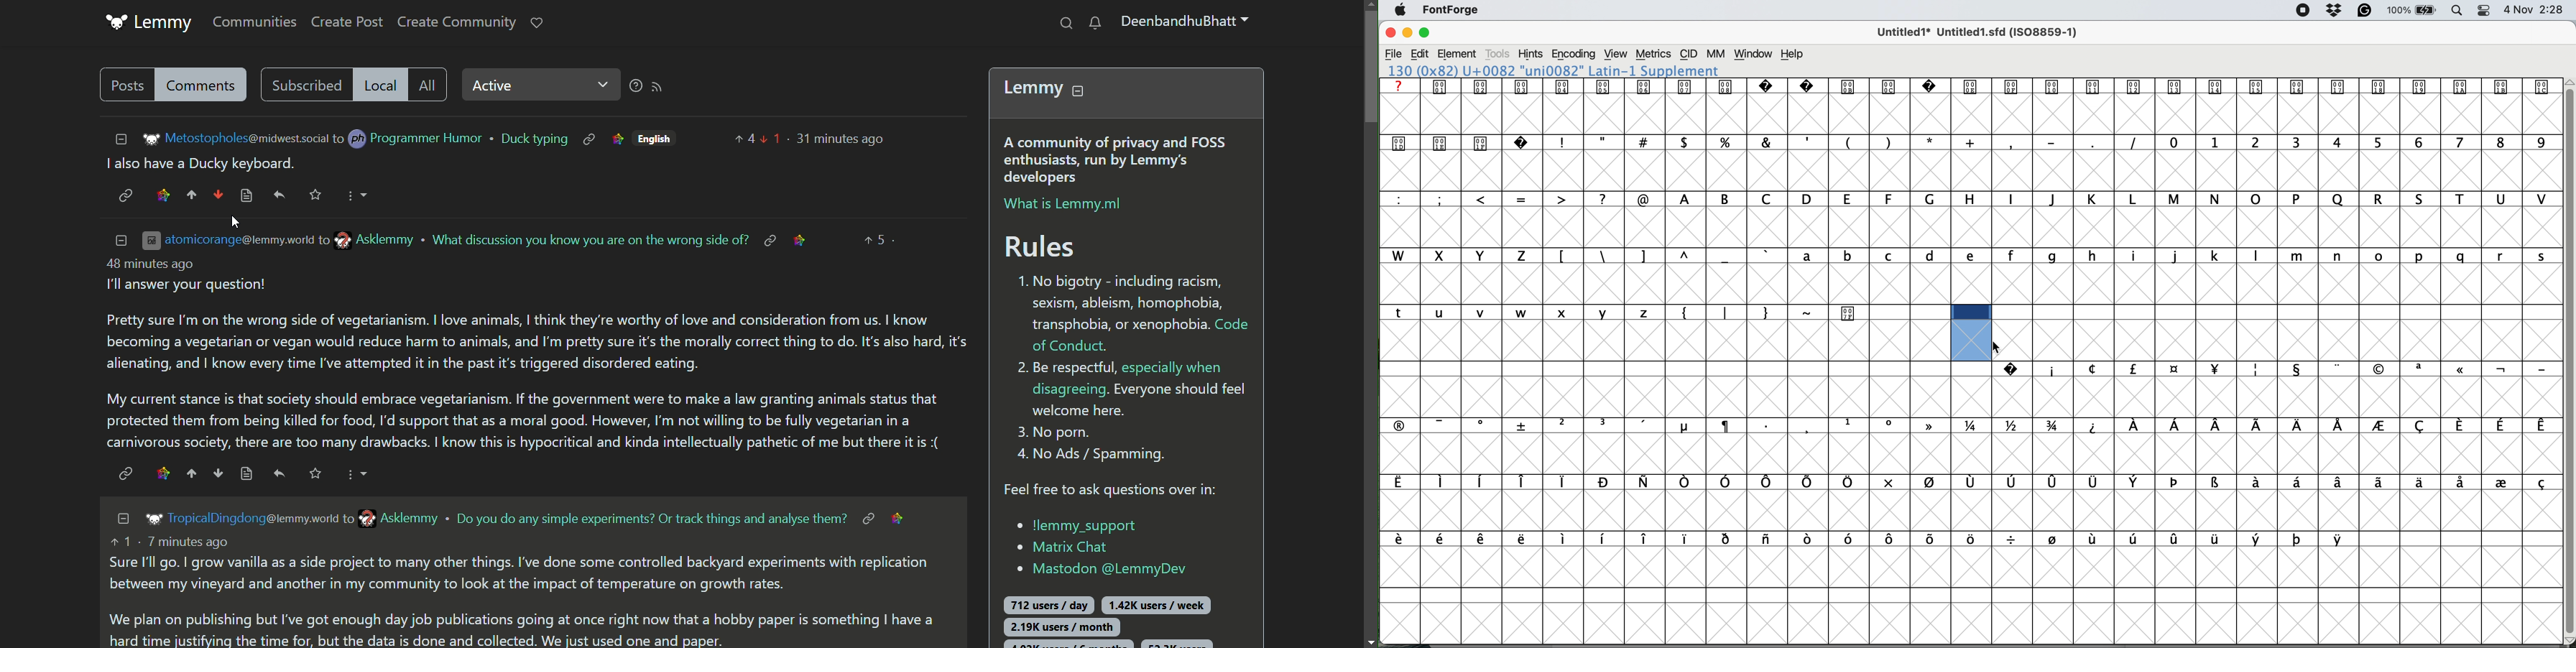  I want to click on dropdown, so click(356, 474).